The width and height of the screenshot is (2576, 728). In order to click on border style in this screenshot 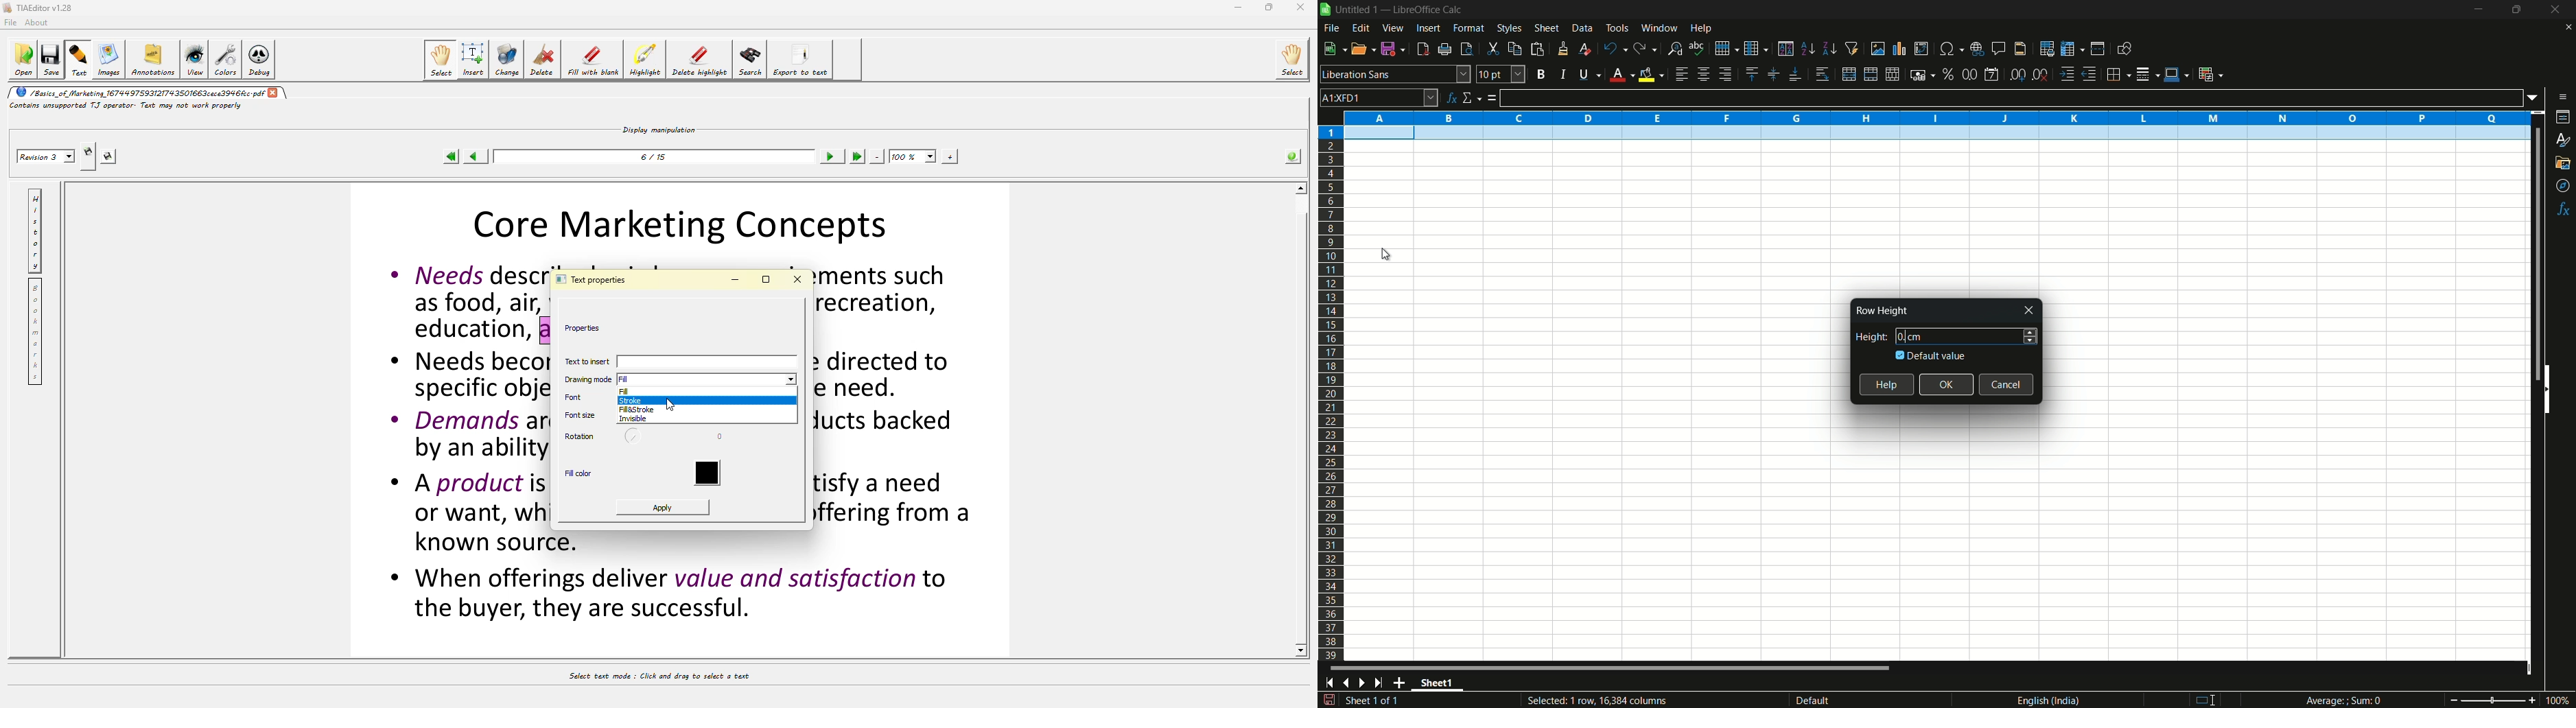, I will do `click(2149, 73)`.